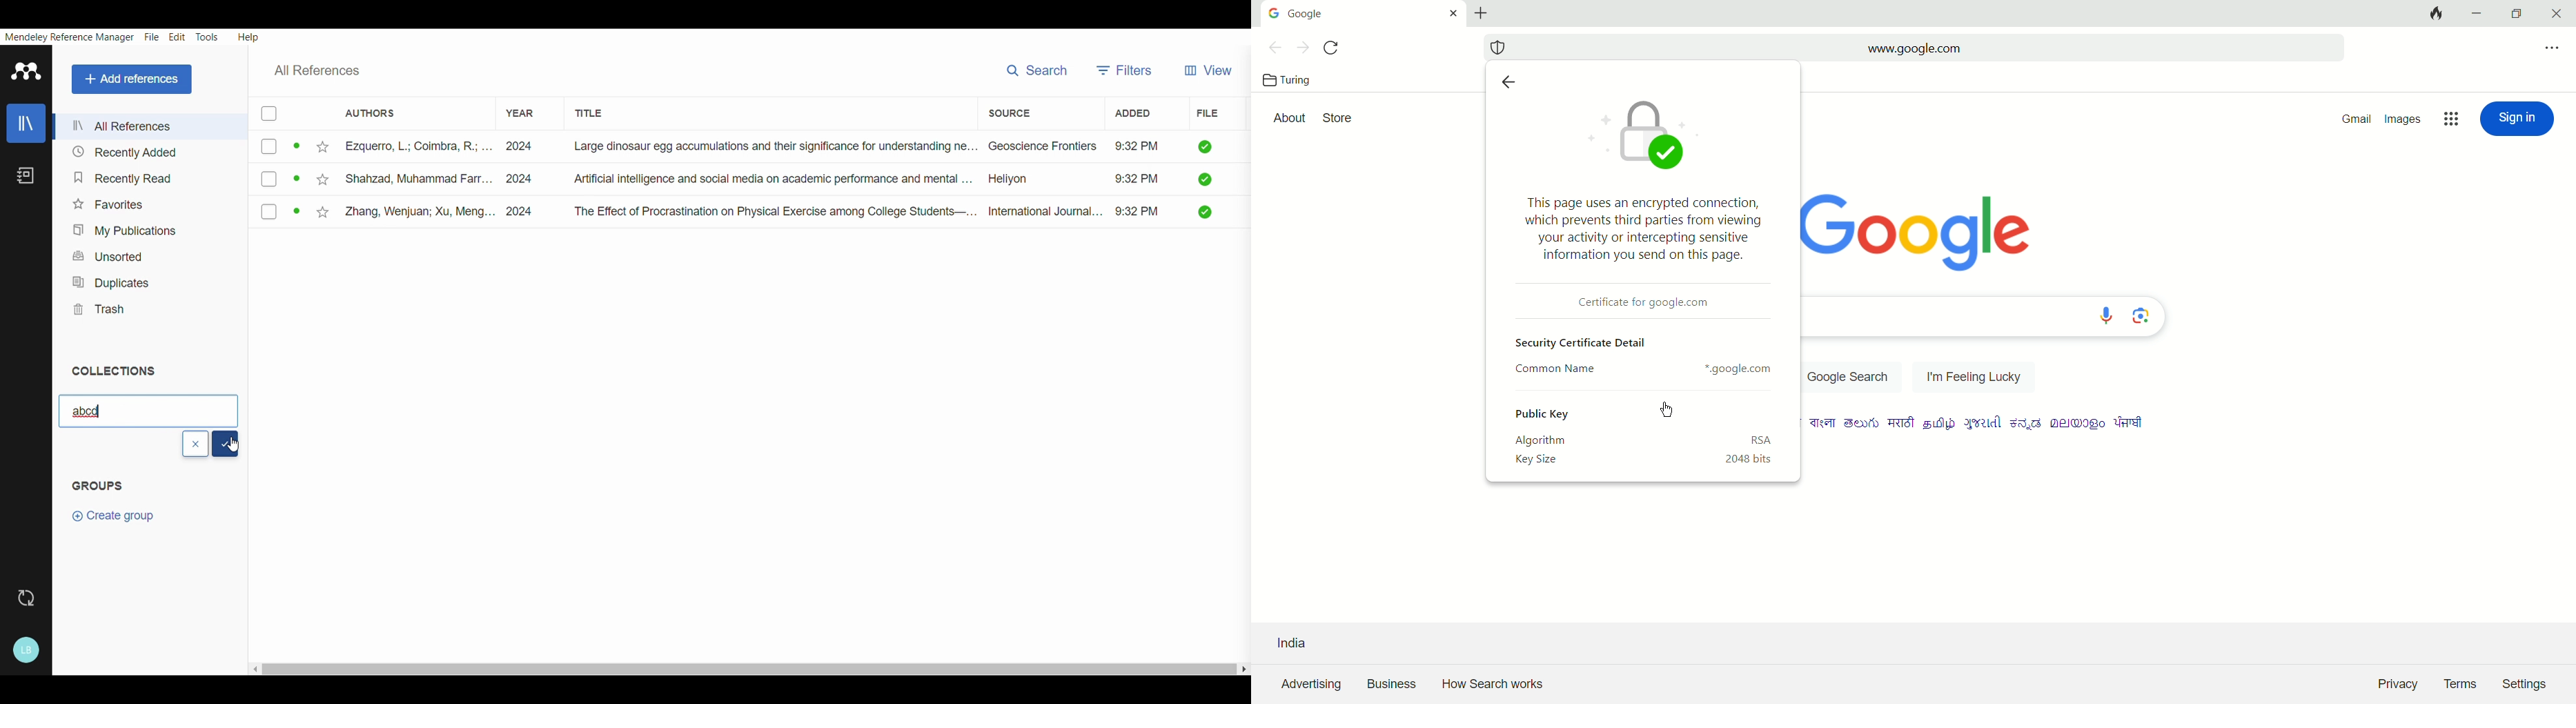 The height and width of the screenshot is (728, 2576). Describe the element at coordinates (2551, 48) in the screenshot. I see `options` at that location.